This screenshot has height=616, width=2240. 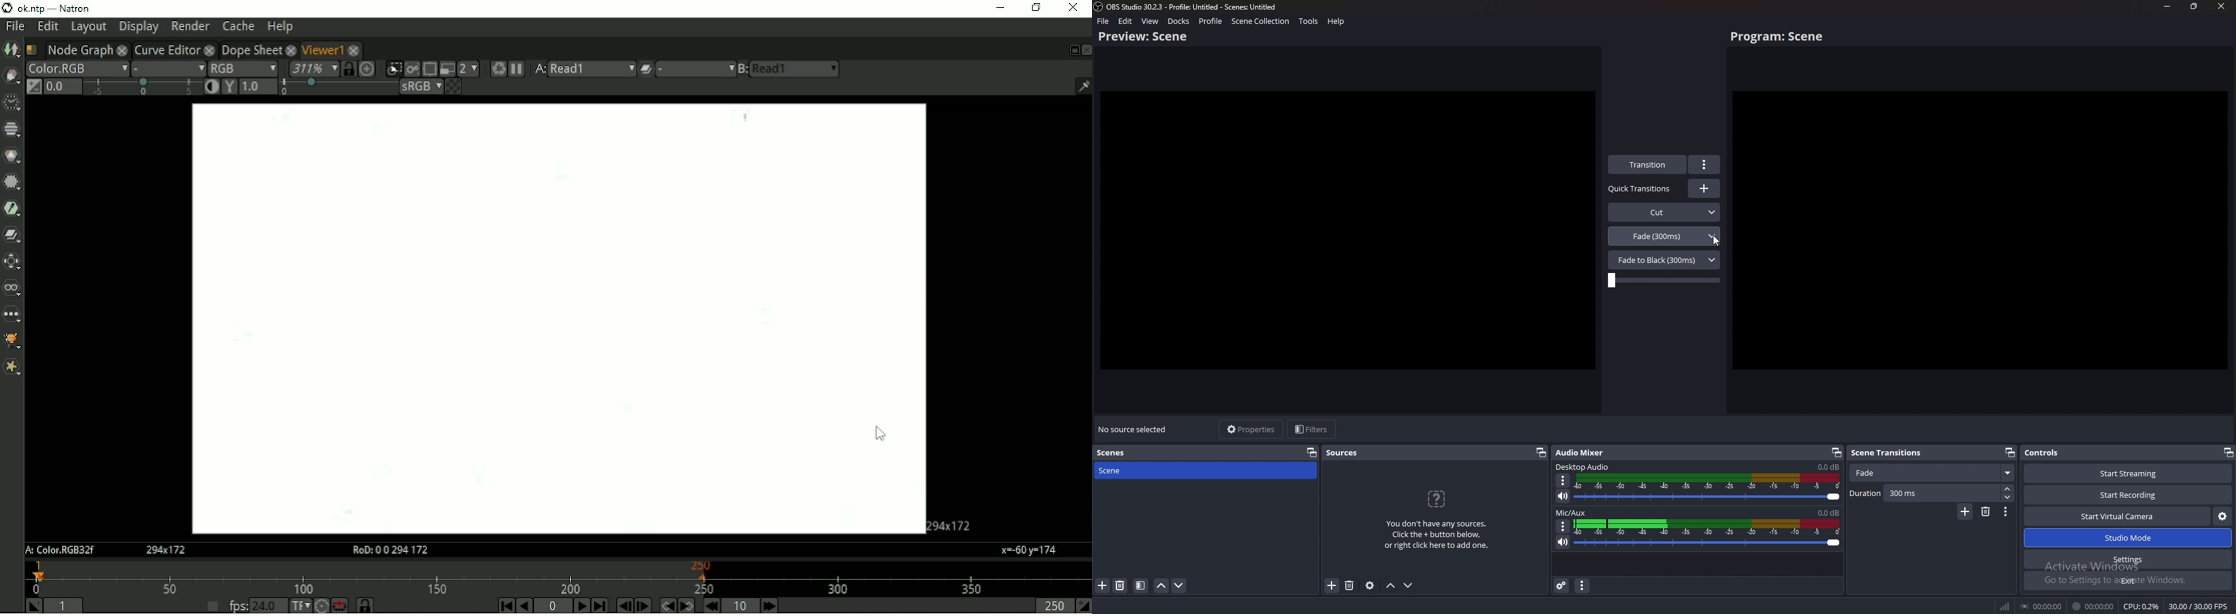 I want to click on Gain, so click(x=63, y=87).